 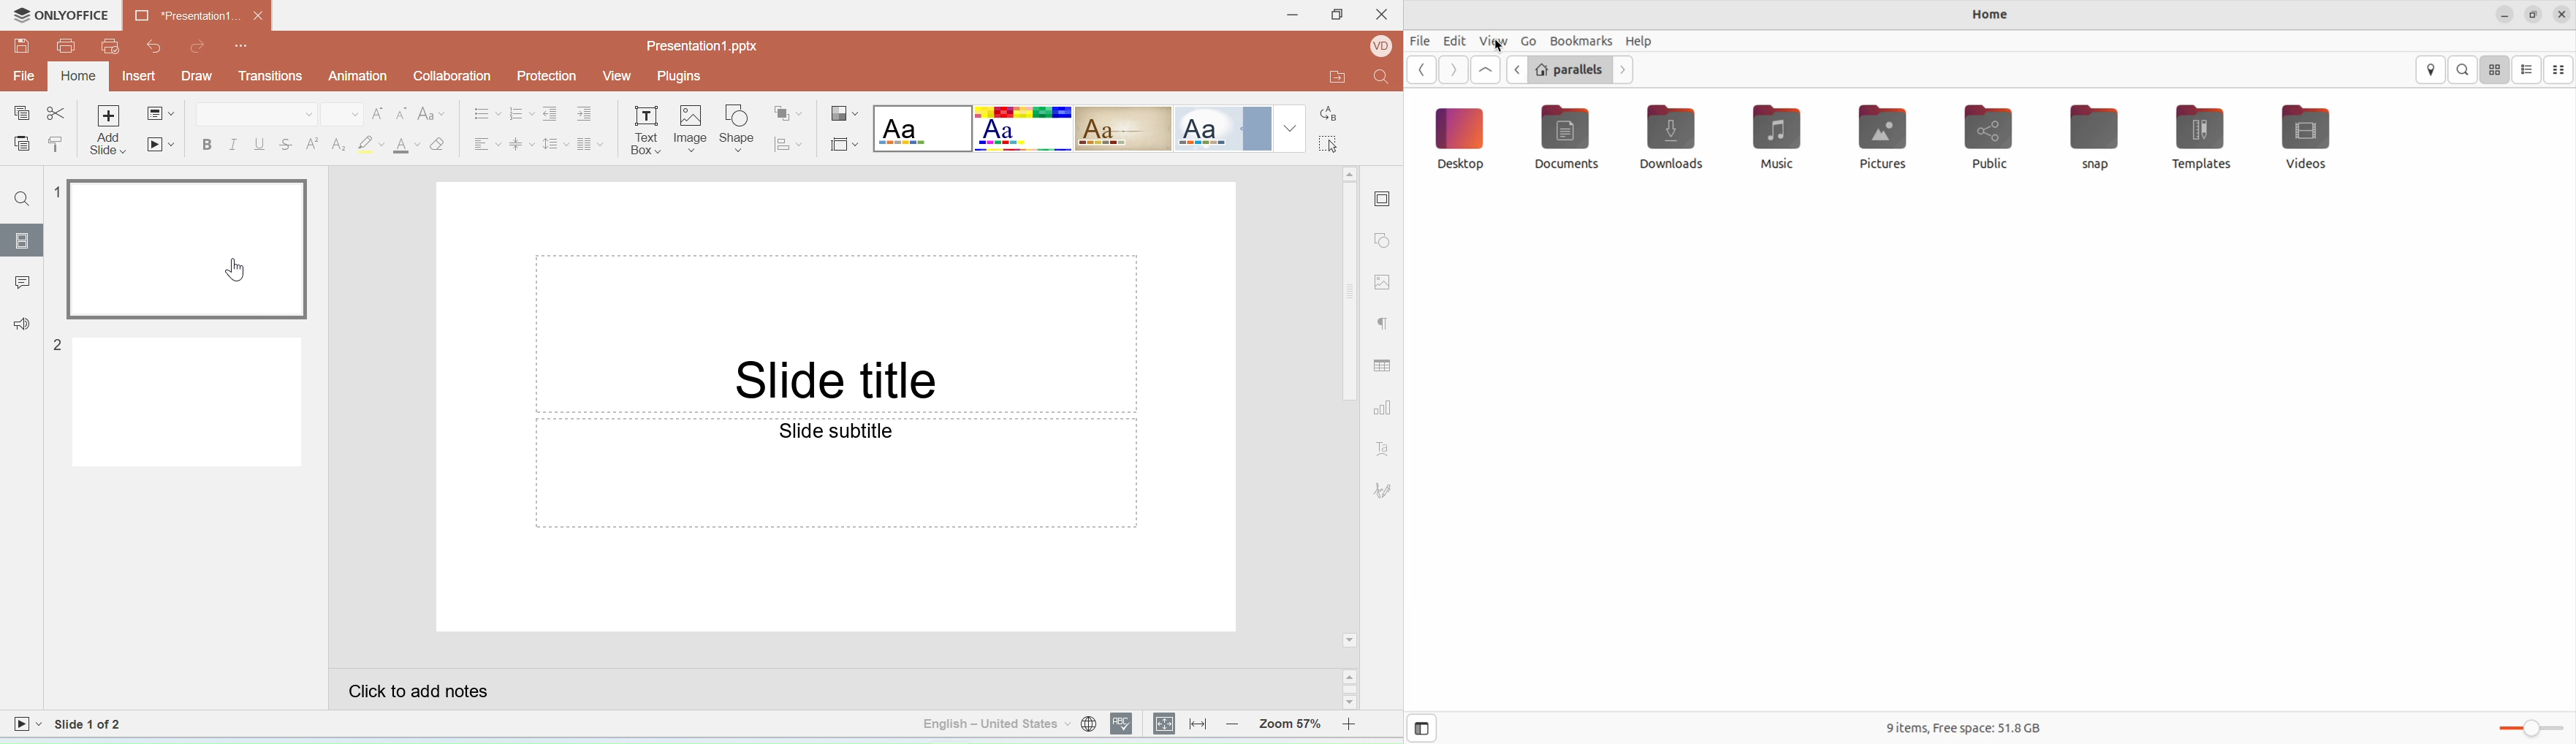 I want to click on Home, so click(x=80, y=75).